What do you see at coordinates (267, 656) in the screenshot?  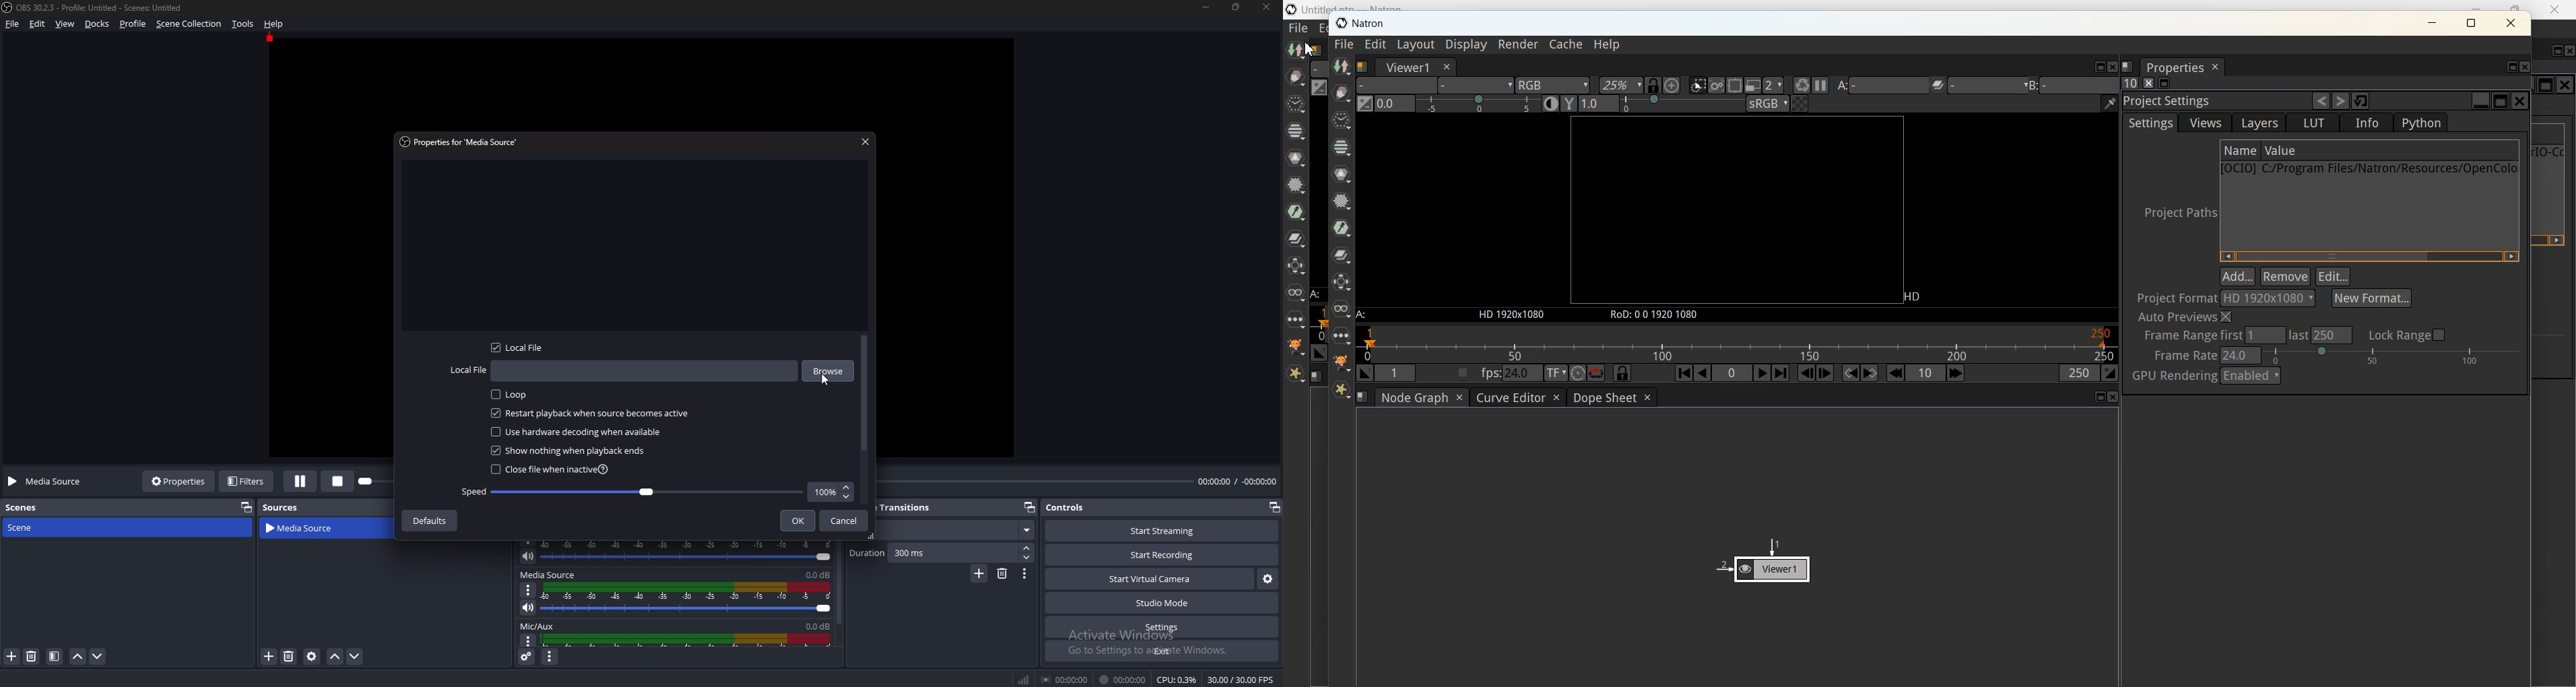 I see `Add sources` at bounding box center [267, 656].